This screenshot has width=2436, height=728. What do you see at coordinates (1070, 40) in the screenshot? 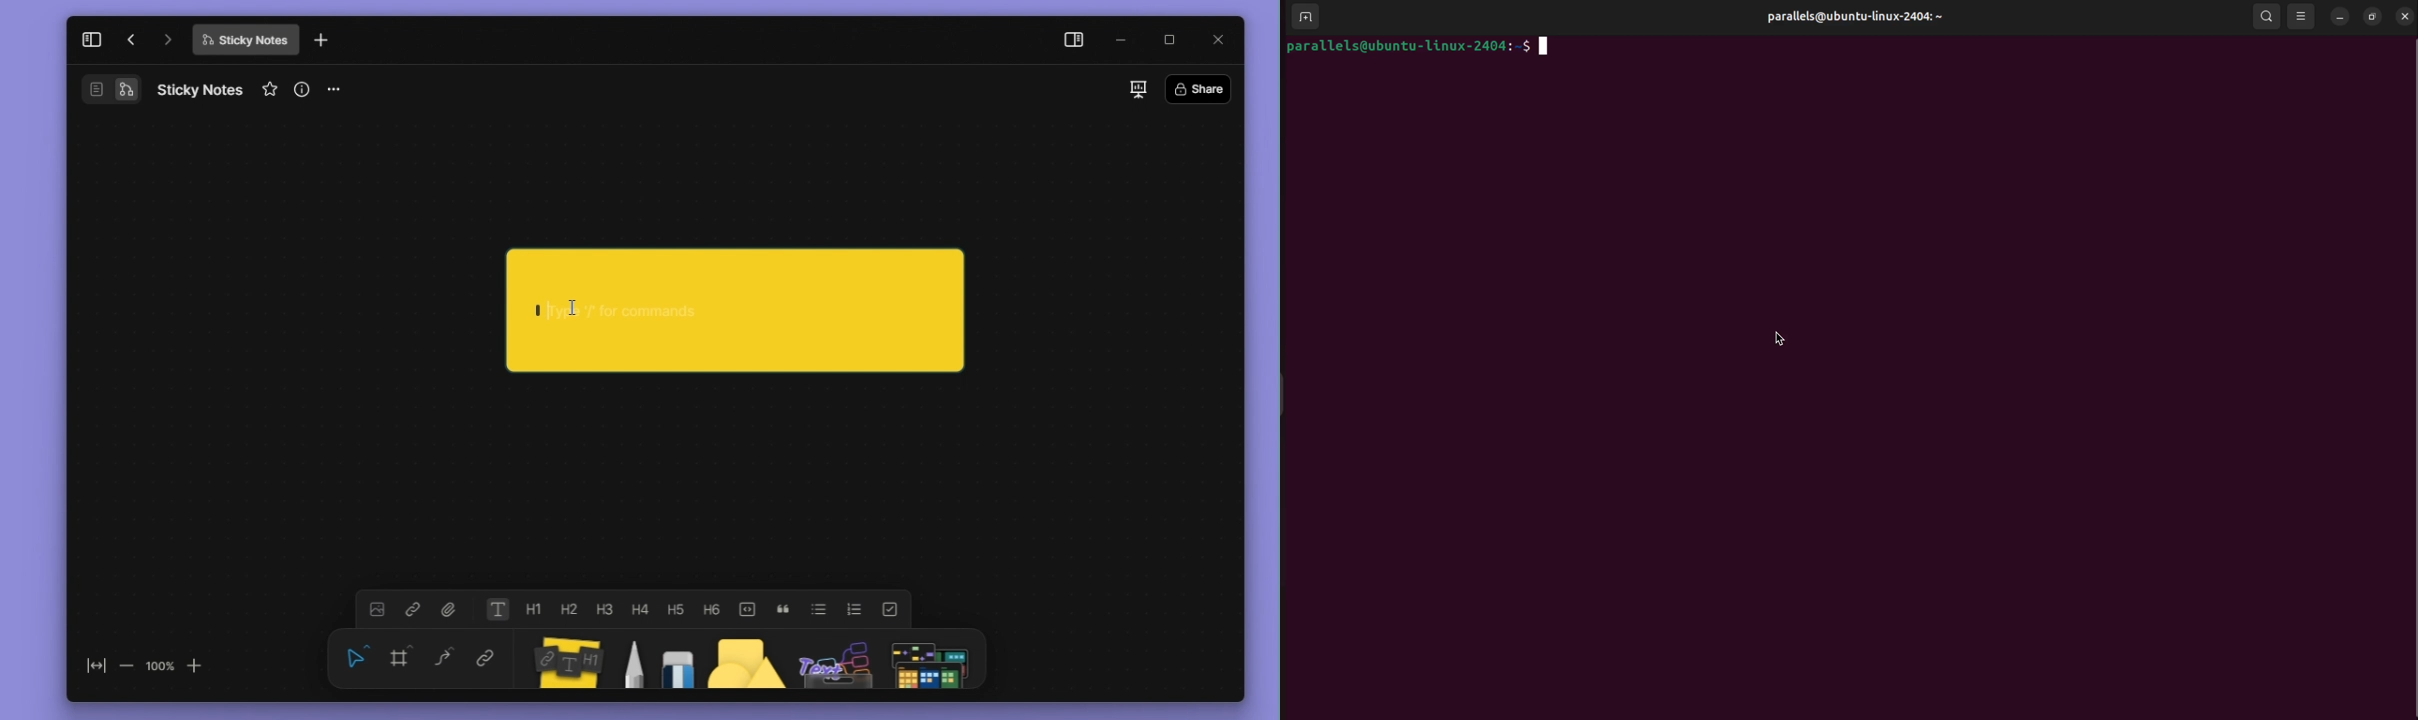
I see `side  panel` at bounding box center [1070, 40].